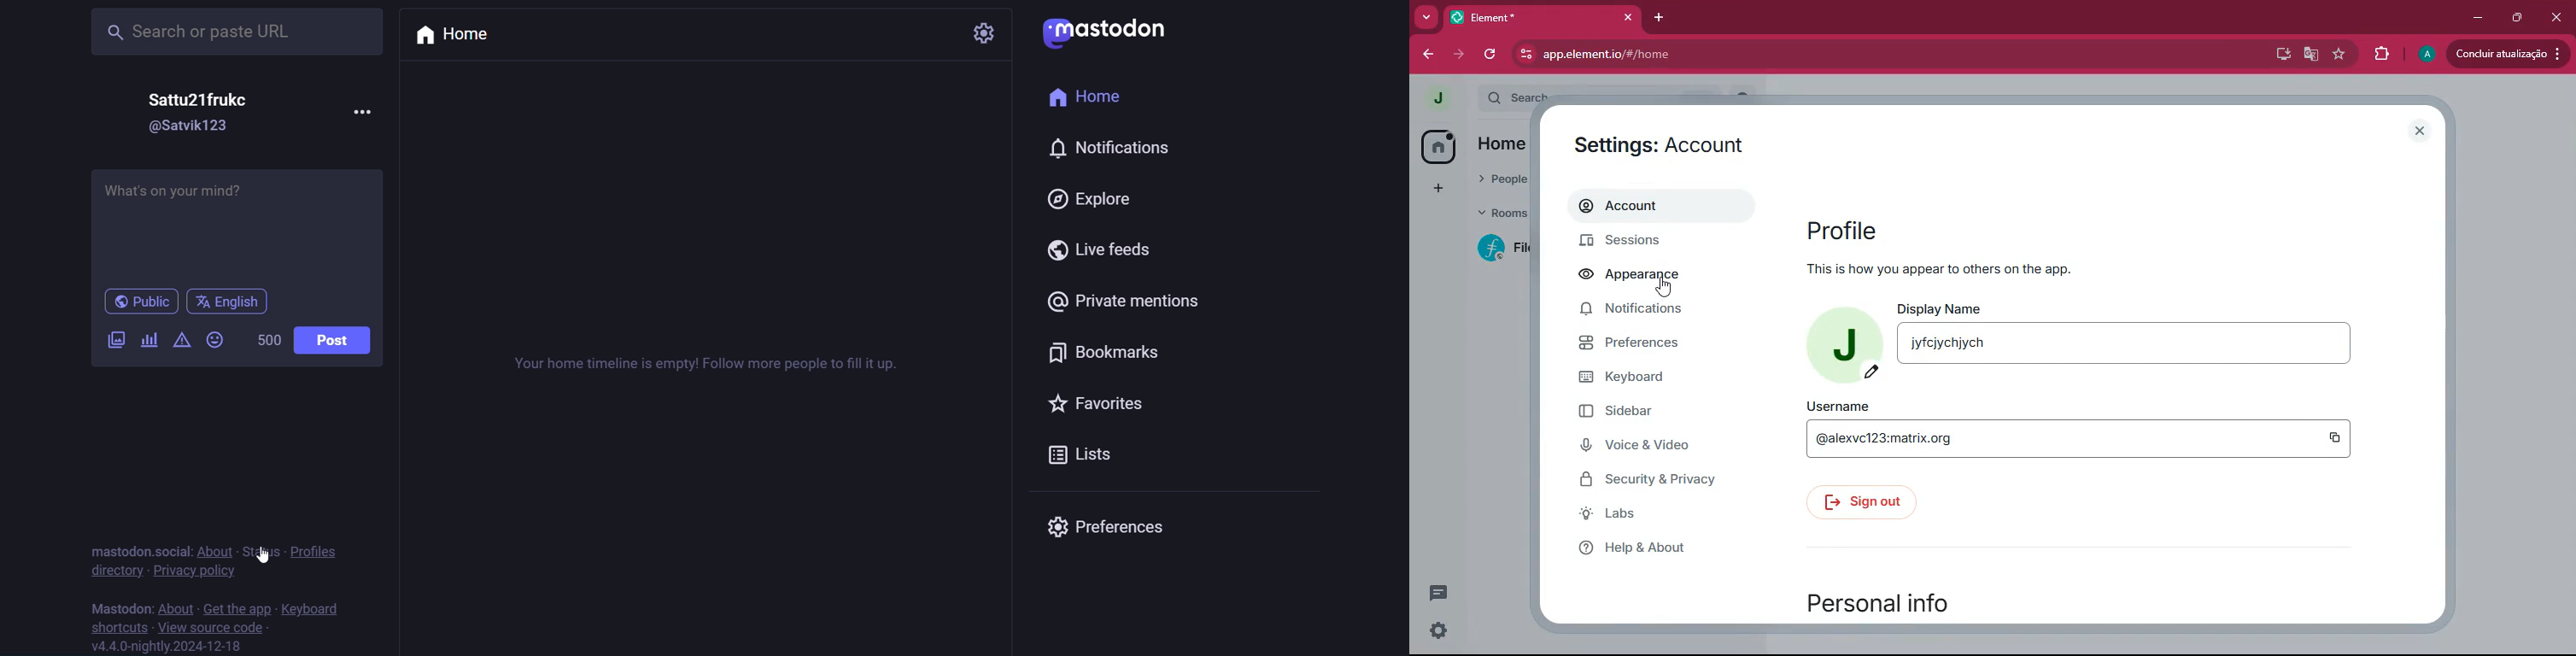 The height and width of the screenshot is (672, 2576). Describe the element at coordinates (216, 338) in the screenshot. I see `emoji` at that location.